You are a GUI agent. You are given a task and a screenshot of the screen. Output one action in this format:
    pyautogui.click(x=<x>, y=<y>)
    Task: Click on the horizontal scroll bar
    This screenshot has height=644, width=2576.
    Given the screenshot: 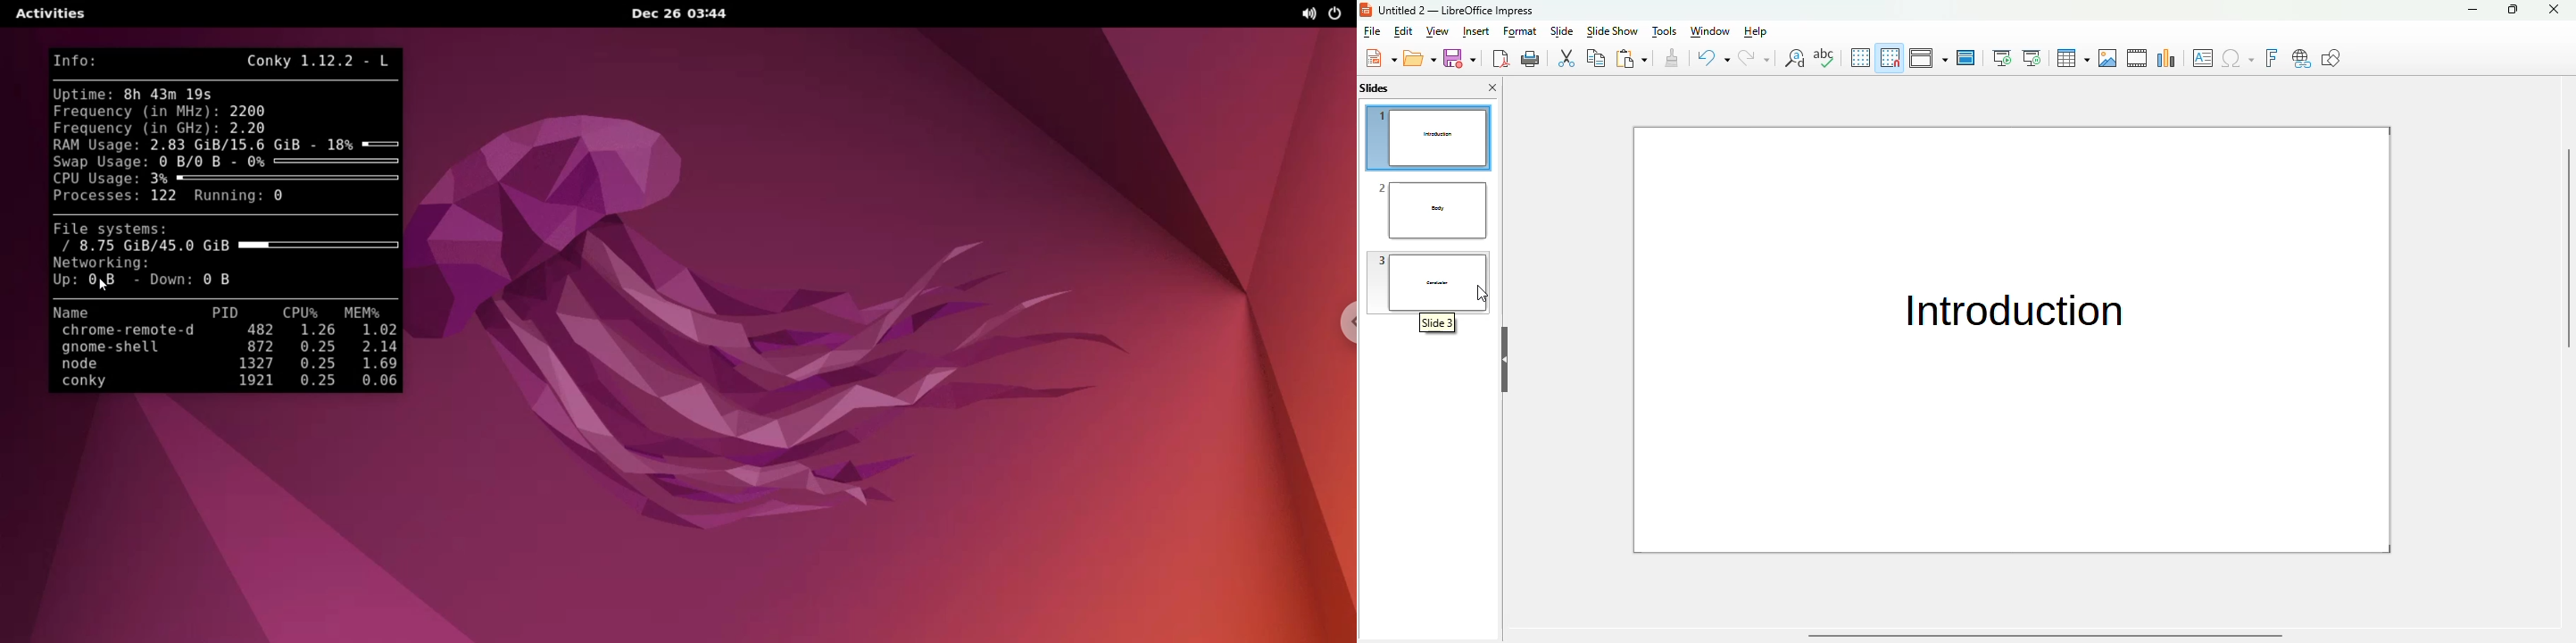 What is the action you would take?
    pyautogui.click(x=2047, y=636)
    